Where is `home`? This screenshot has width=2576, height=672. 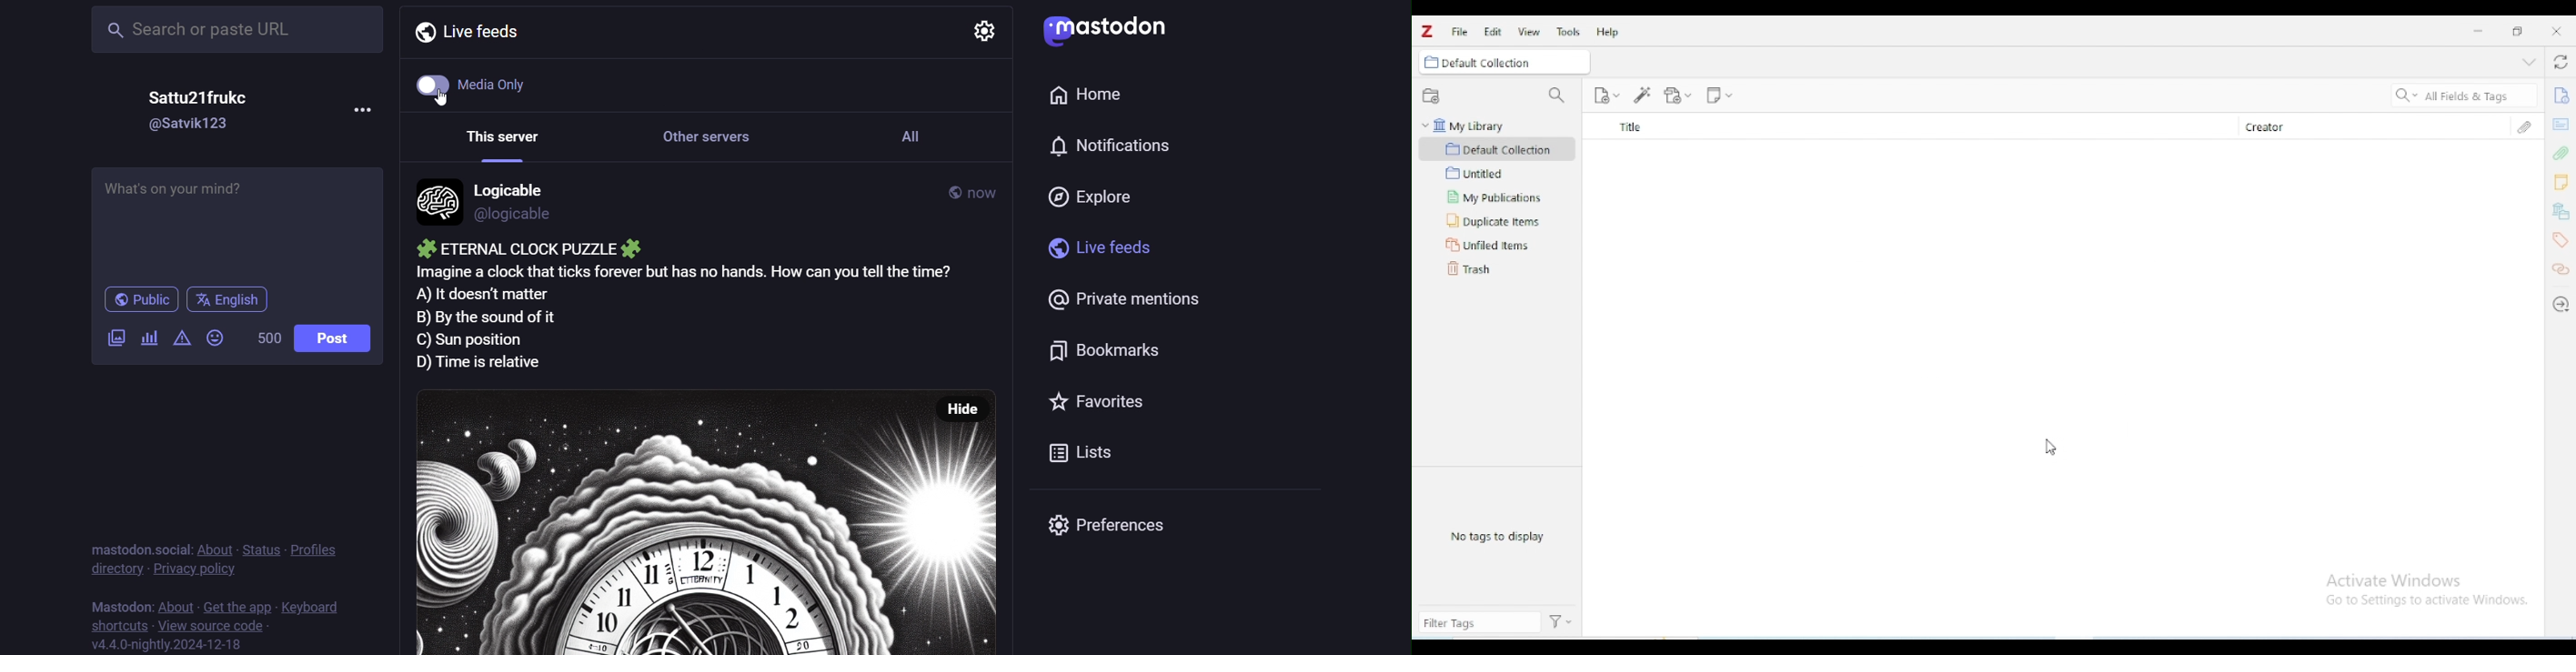 home is located at coordinates (1090, 92).